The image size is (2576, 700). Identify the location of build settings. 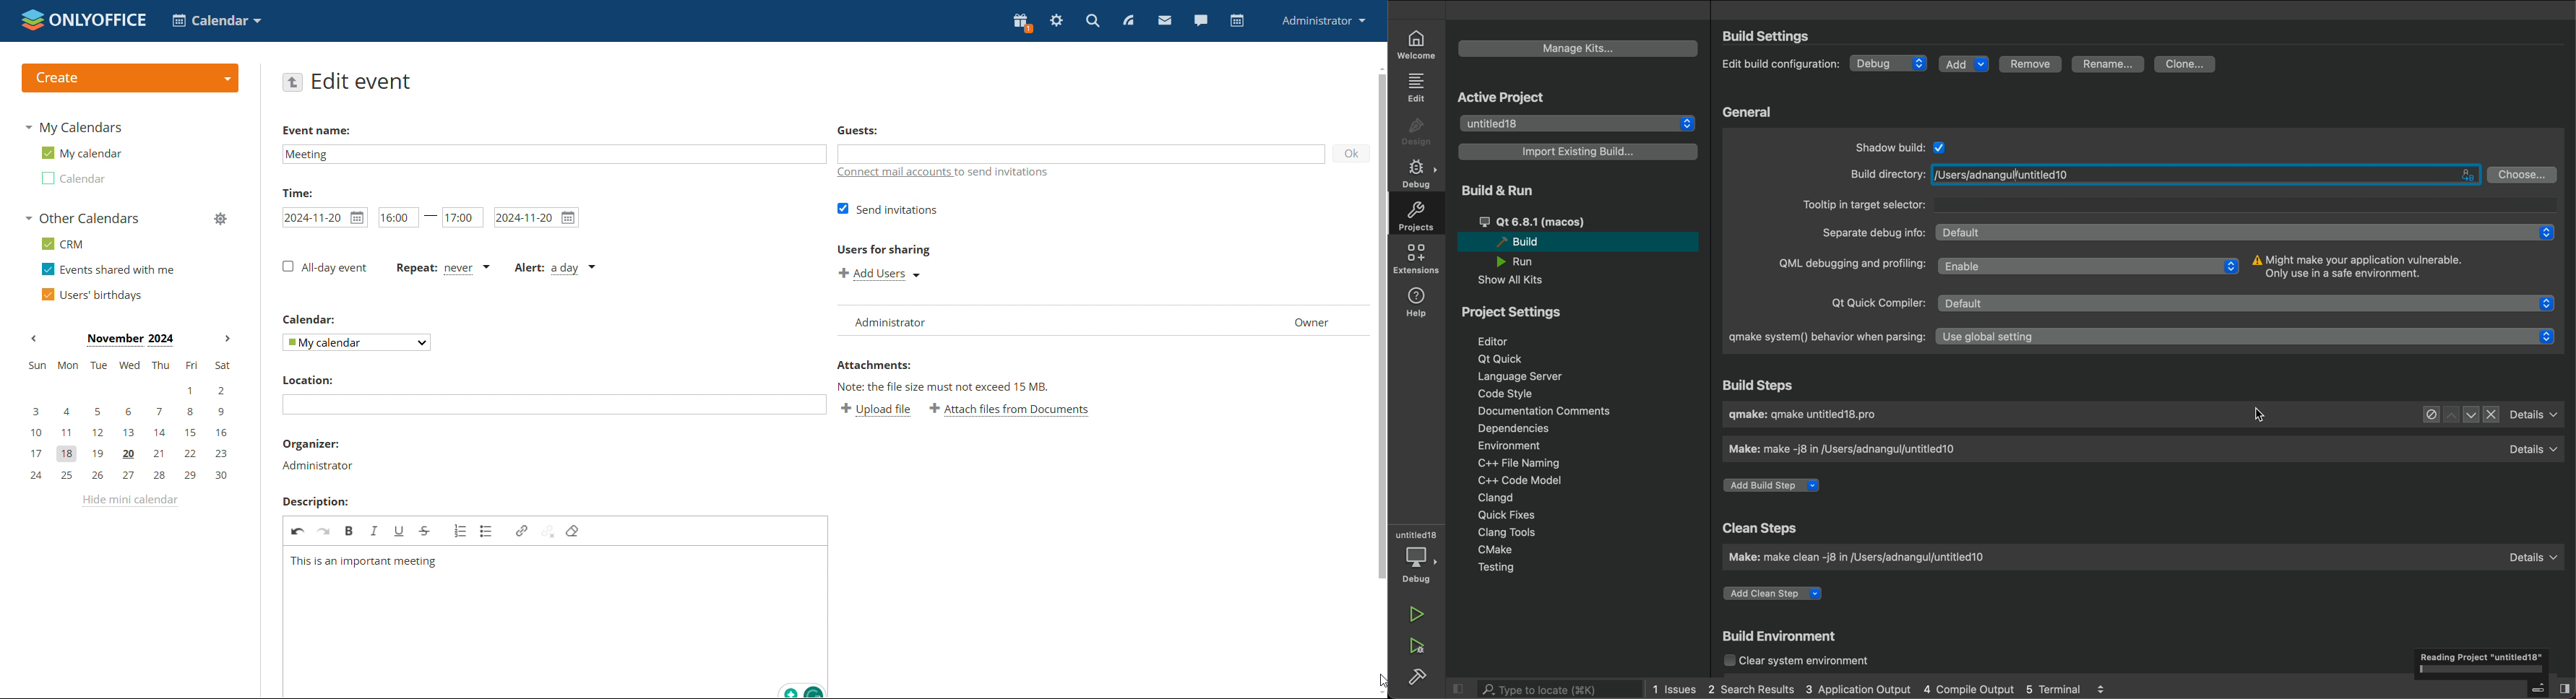
(1785, 36).